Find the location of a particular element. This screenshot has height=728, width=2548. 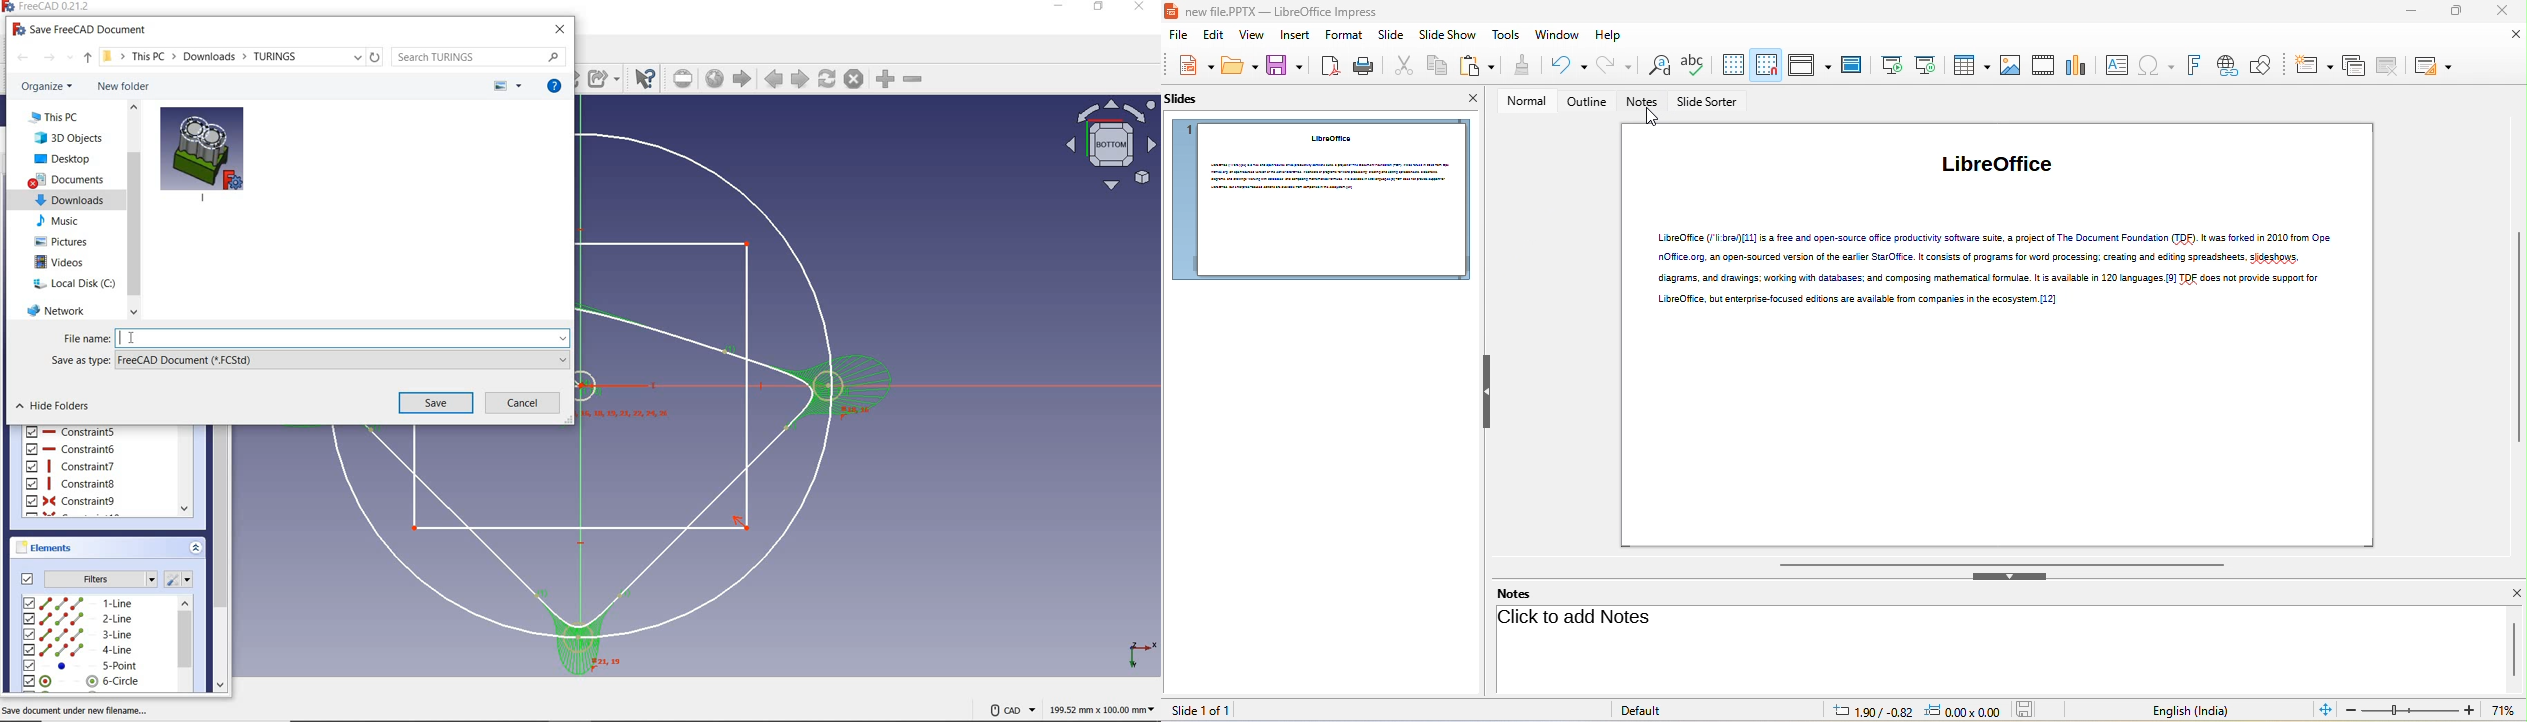

scroll bar is located at coordinates (134, 209).